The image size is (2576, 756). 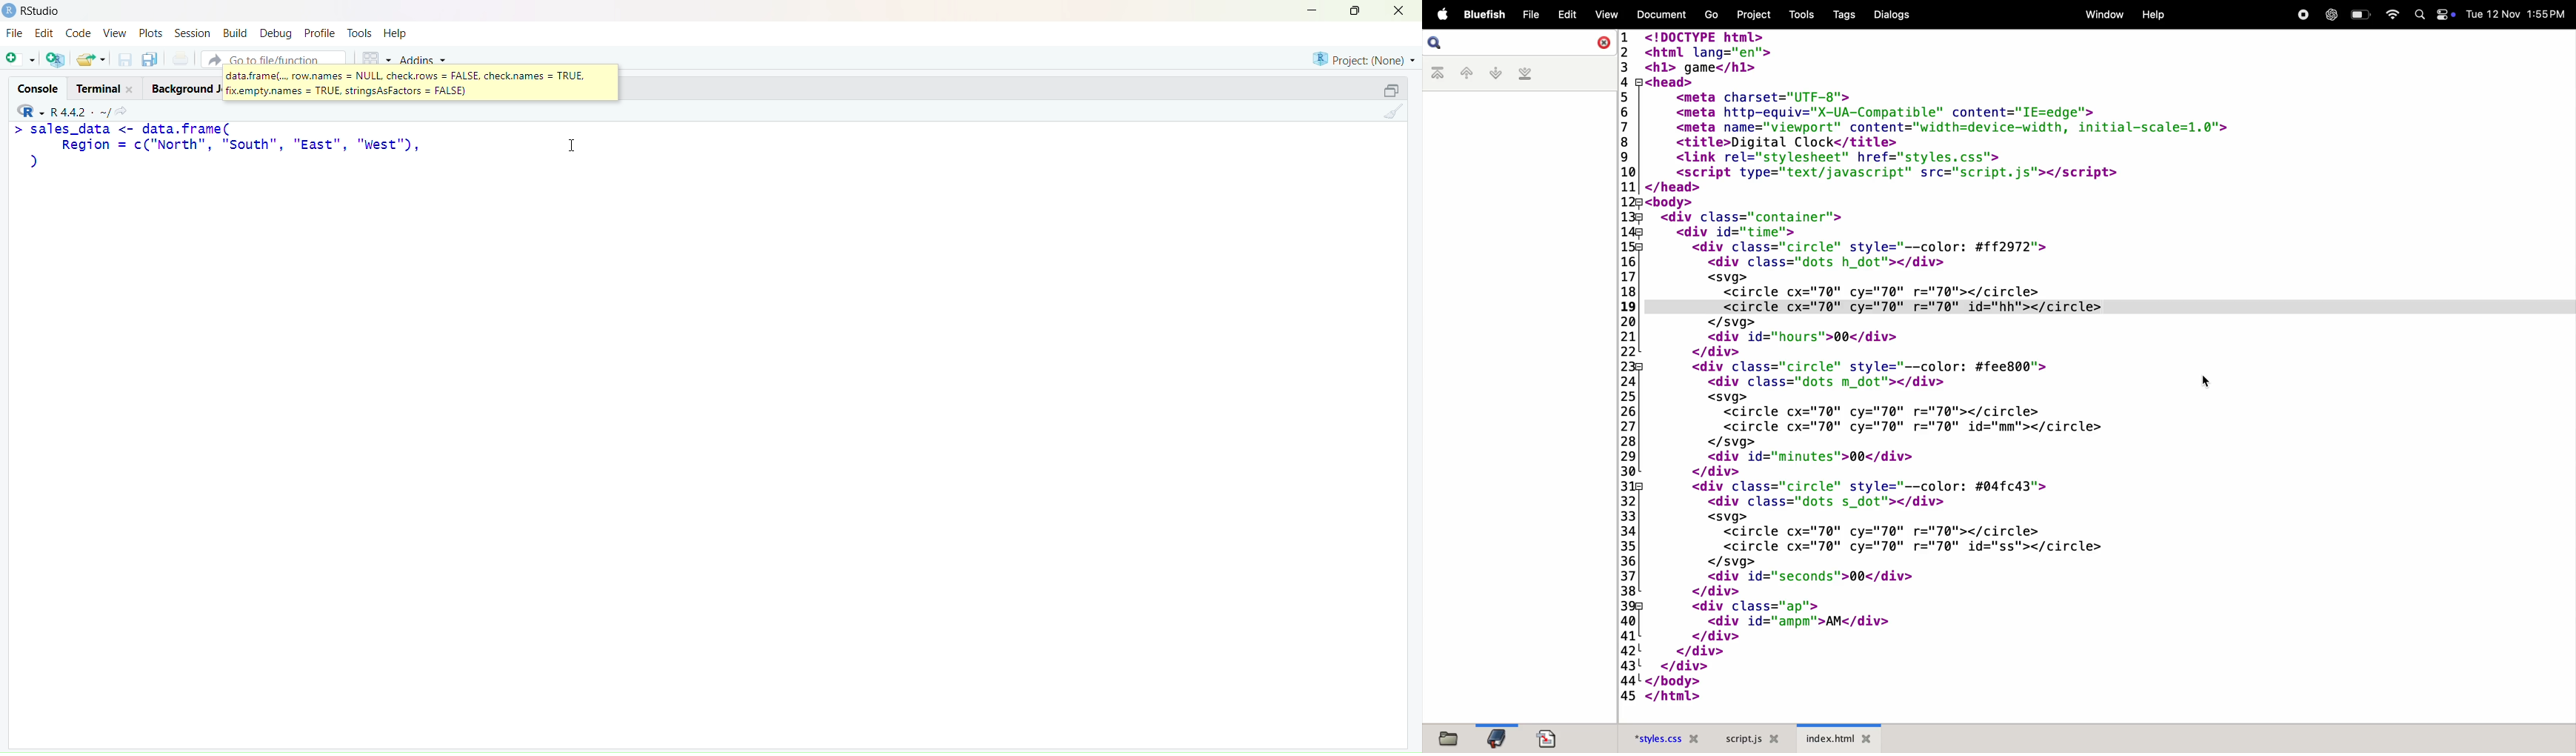 I want to click on Profile, so click(x=320, y=34).